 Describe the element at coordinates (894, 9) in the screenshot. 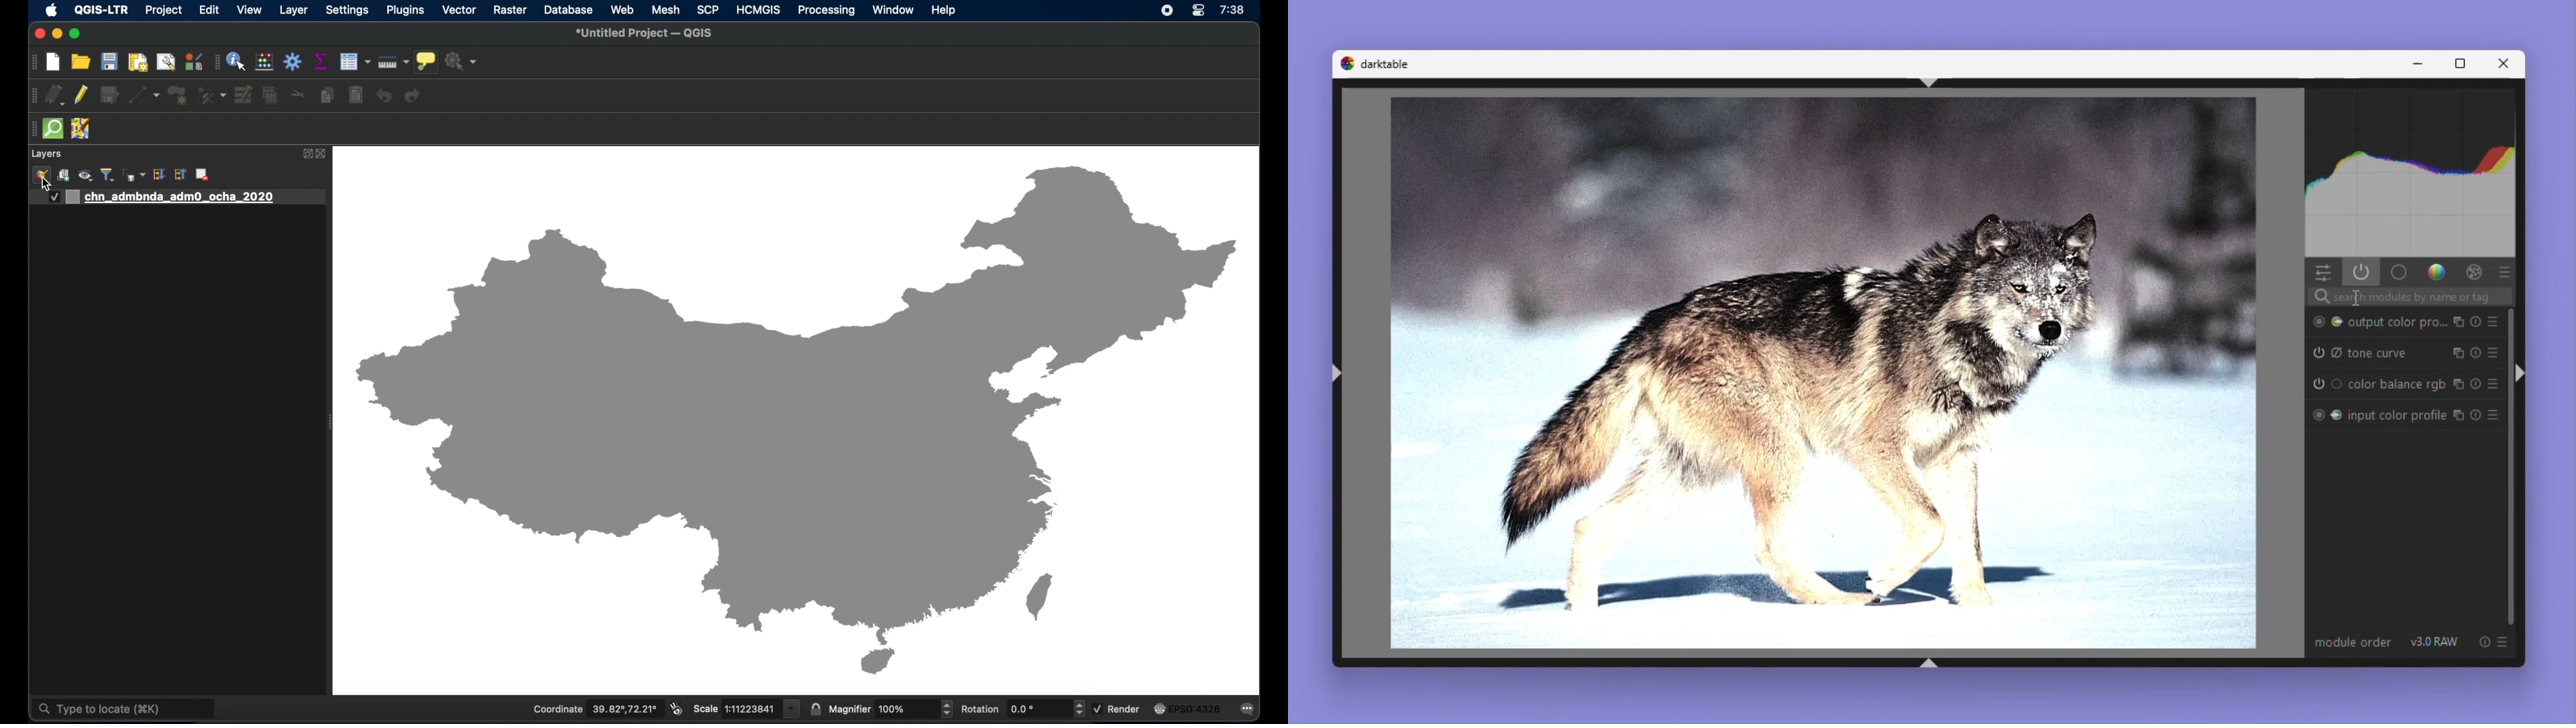

I see `window` at that location.